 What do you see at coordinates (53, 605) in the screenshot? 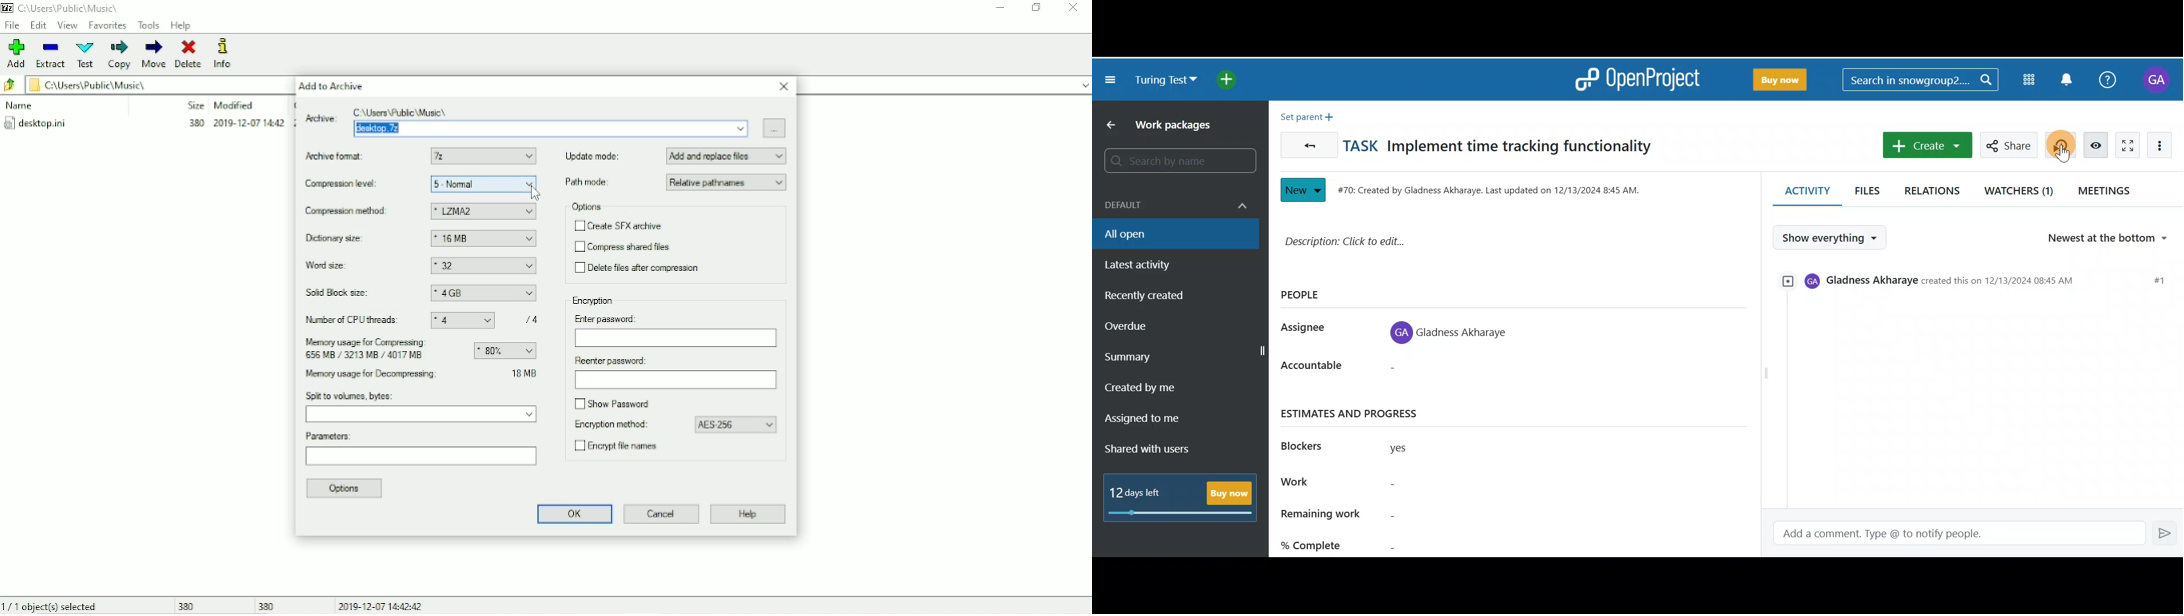
I see `1/1 object(s) selected` at bounding box center [53, 605].